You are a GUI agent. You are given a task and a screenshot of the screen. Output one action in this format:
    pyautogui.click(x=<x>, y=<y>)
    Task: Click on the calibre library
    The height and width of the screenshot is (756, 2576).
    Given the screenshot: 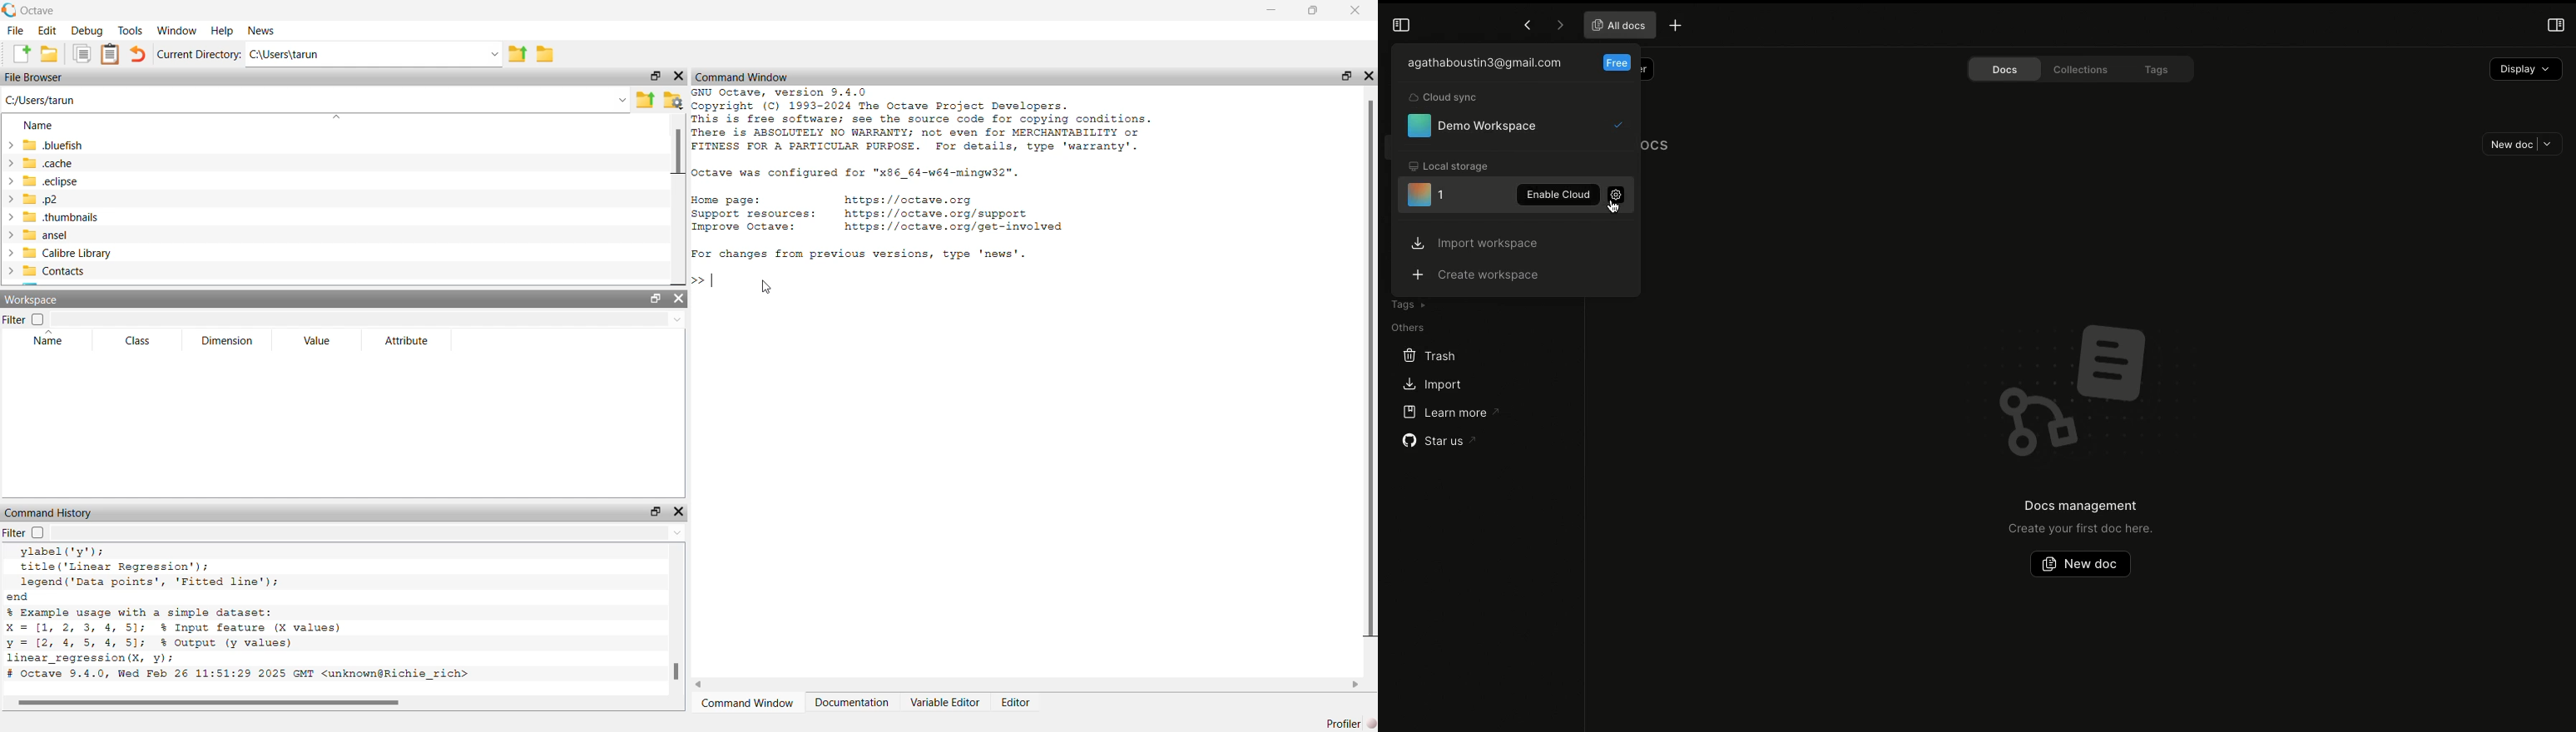 What is the action you would take?
    pyautogui.click(x=120, y=253)
    